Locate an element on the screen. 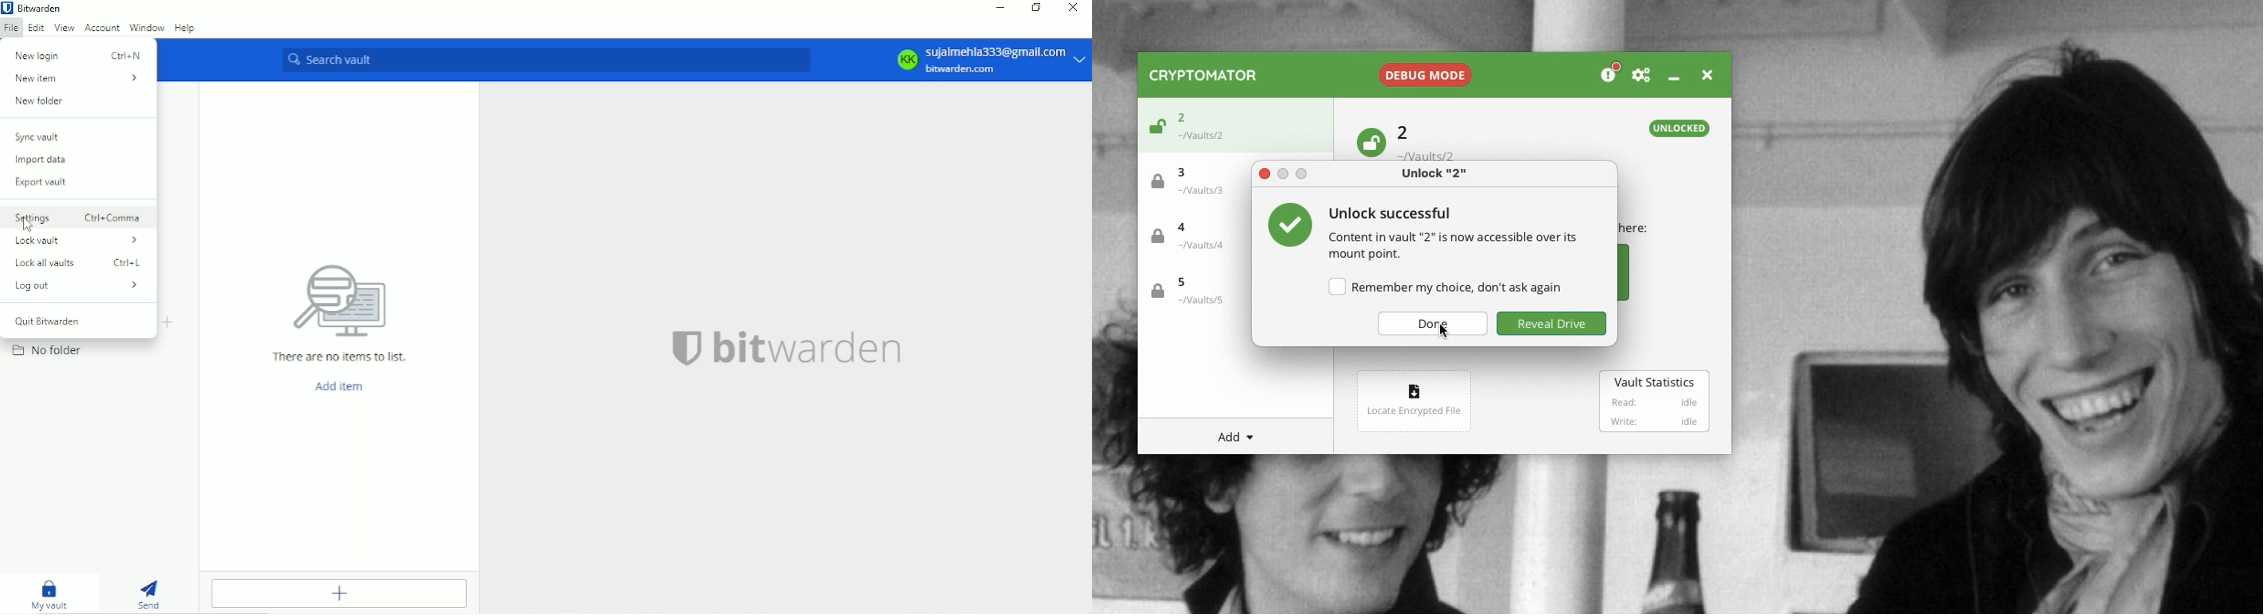  Sync vault is located at coordinates (36, 138).